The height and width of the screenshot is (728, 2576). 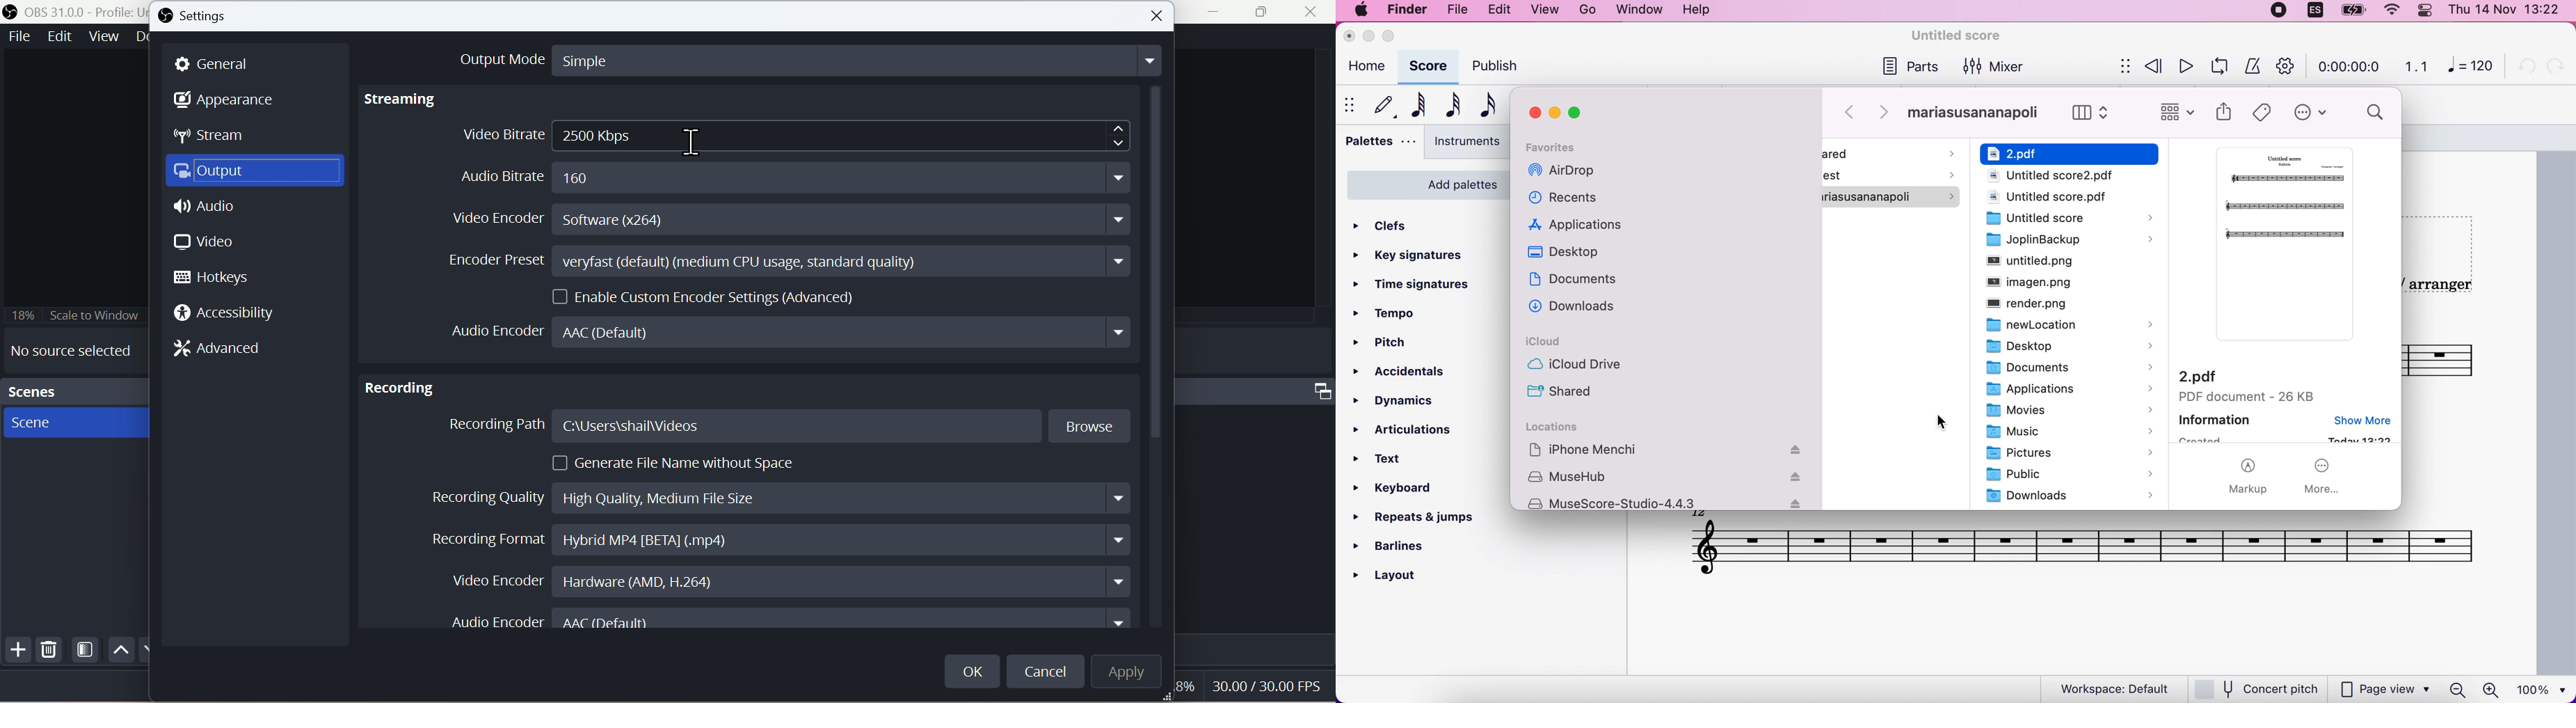 What do you see at coordinates (1377, 144) in the screenshot?
I see `palettes` at bounding box center [1377, 144].